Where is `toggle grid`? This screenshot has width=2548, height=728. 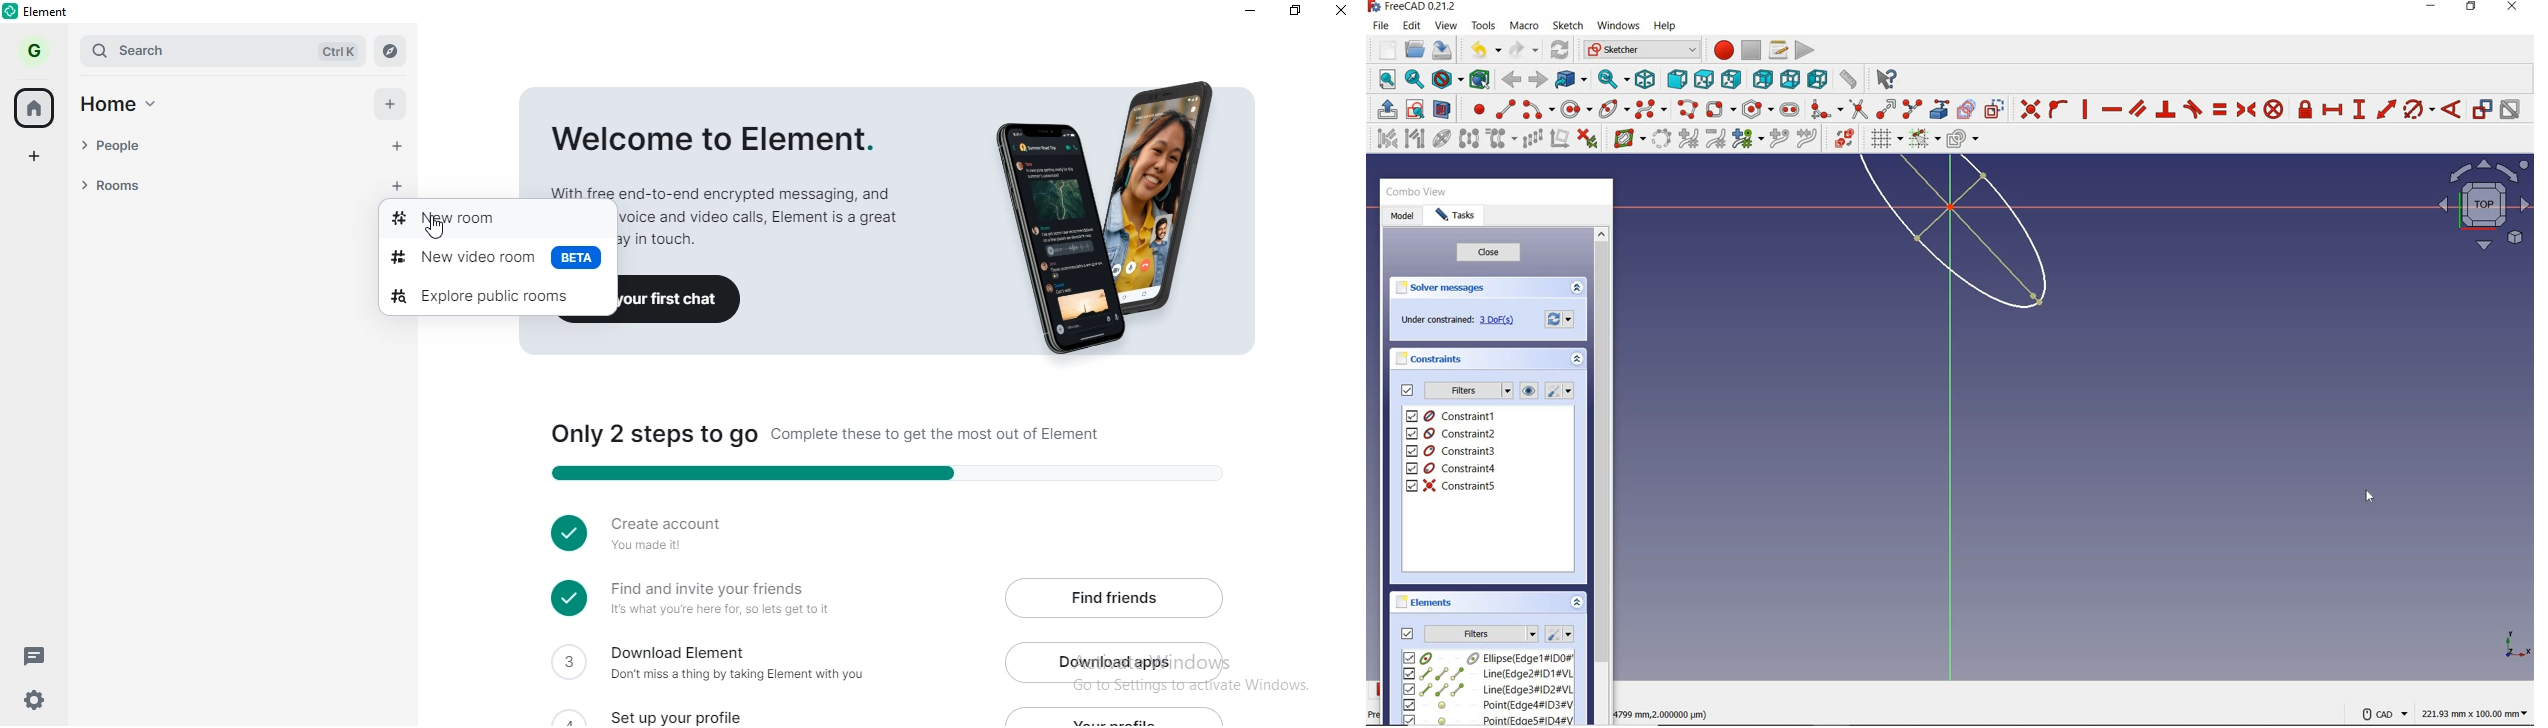 toggle grid is located at coordinates (1885, 138).